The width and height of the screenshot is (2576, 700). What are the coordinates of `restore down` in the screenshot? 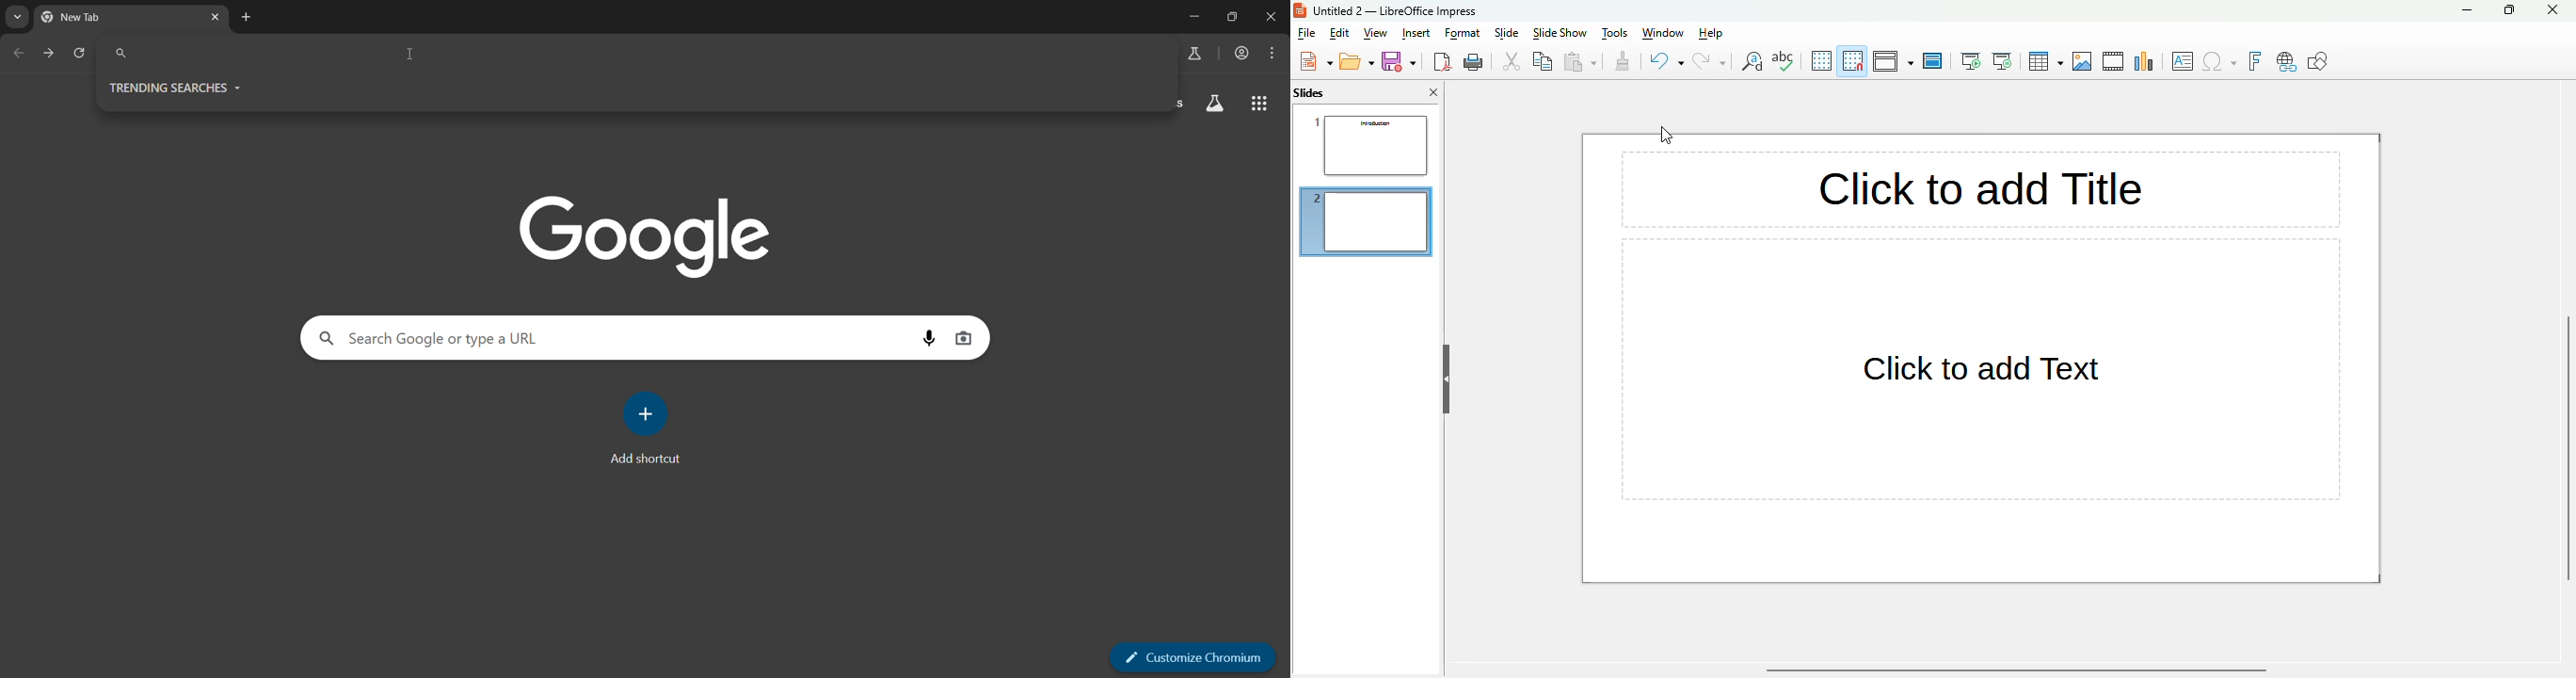 It's located at (1231, 18).